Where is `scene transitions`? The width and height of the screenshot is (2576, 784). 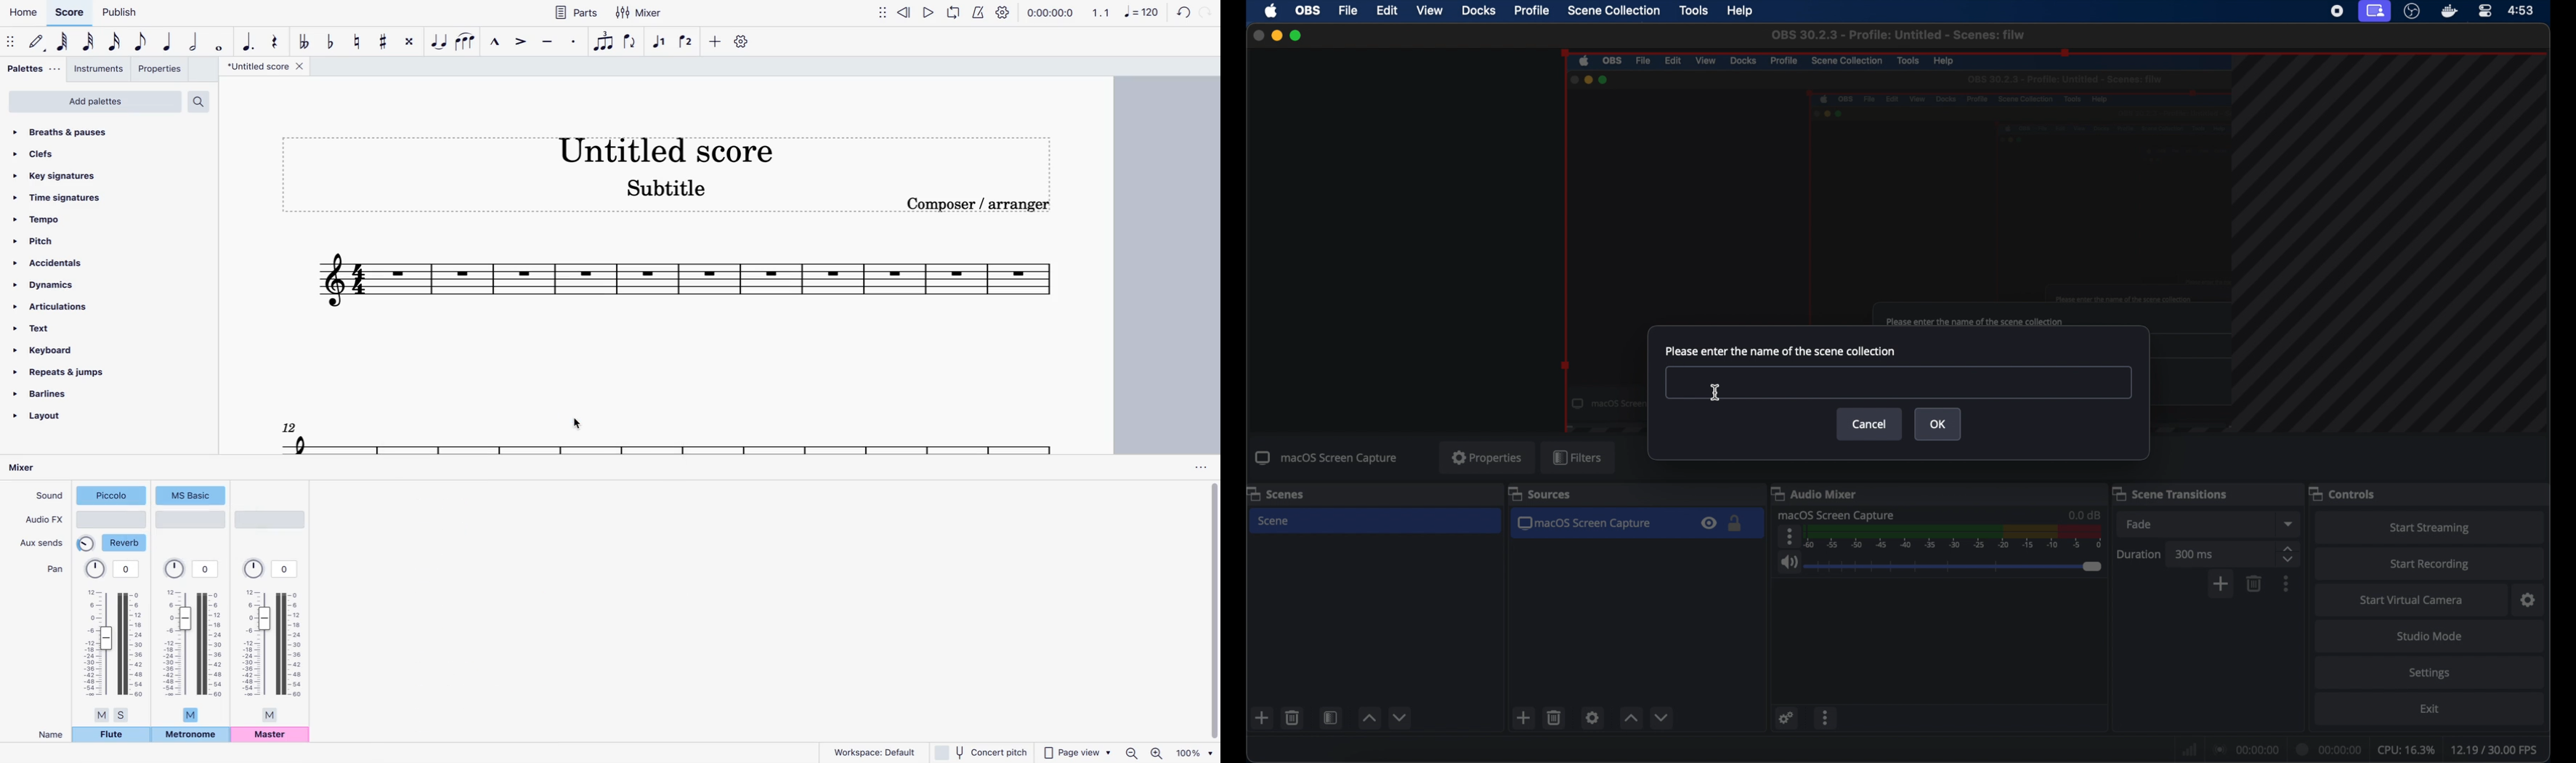
scene transitions is located at coordinates (2171, 493).